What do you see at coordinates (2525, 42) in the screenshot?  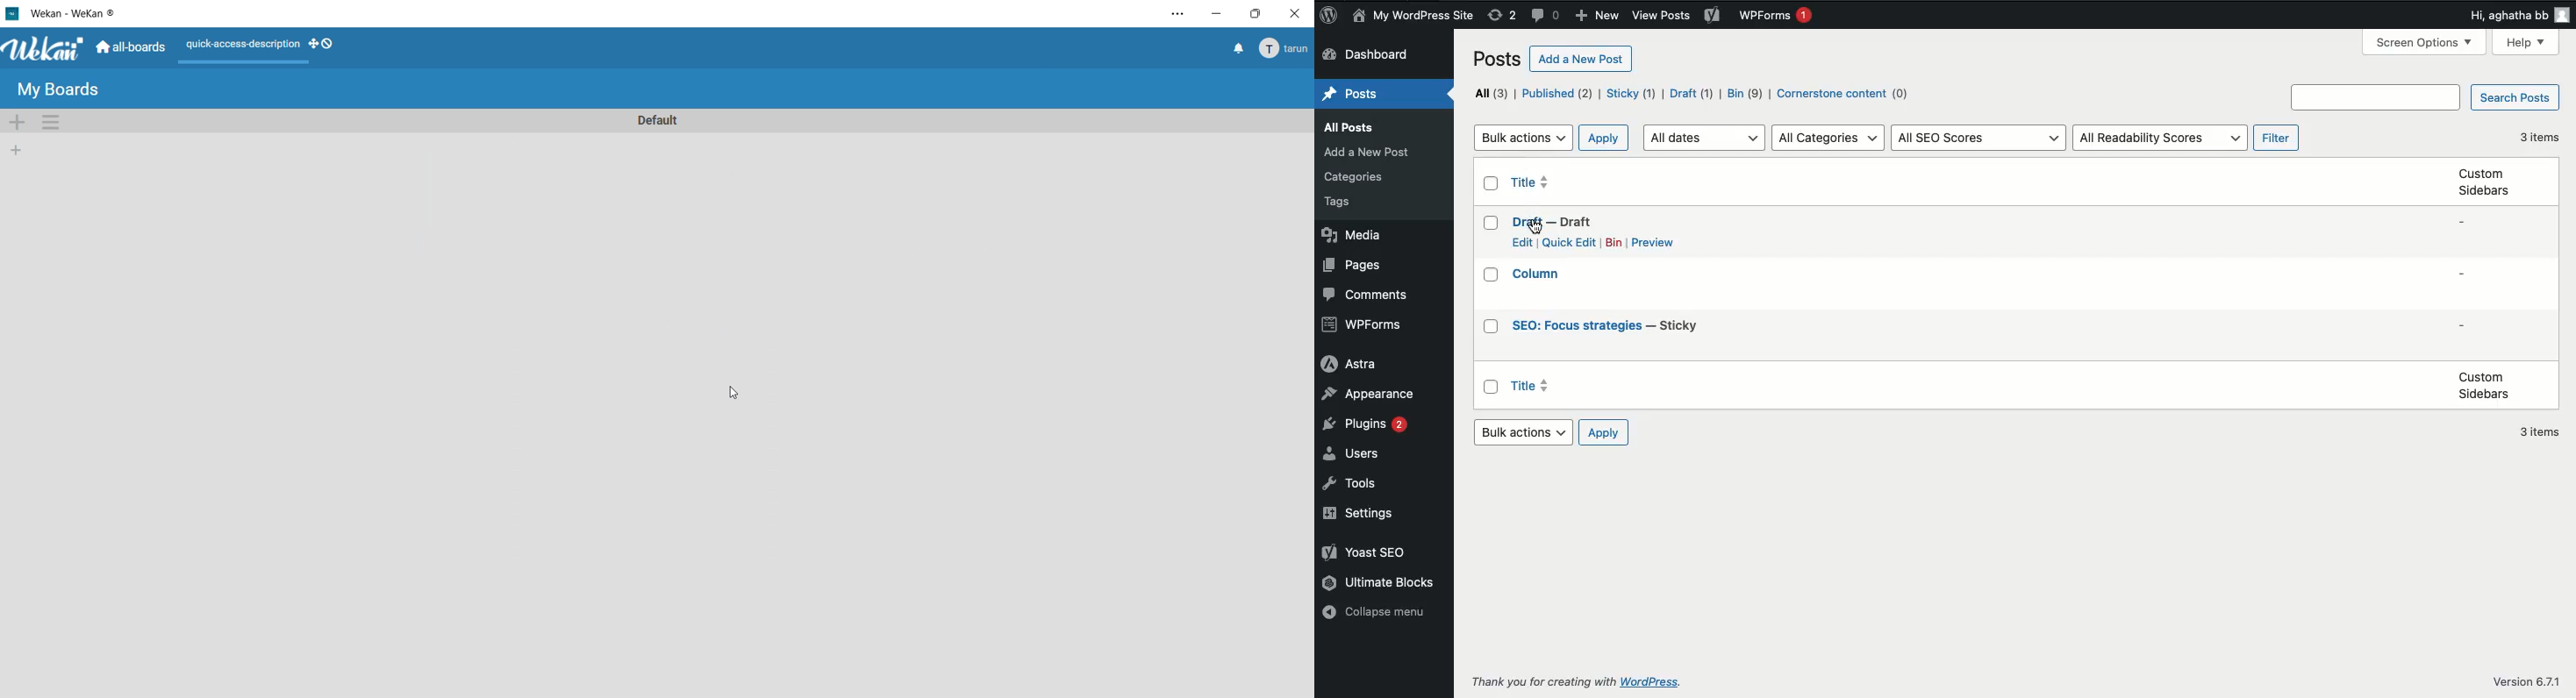 I see `Help` at bounding box center [2525, 42].